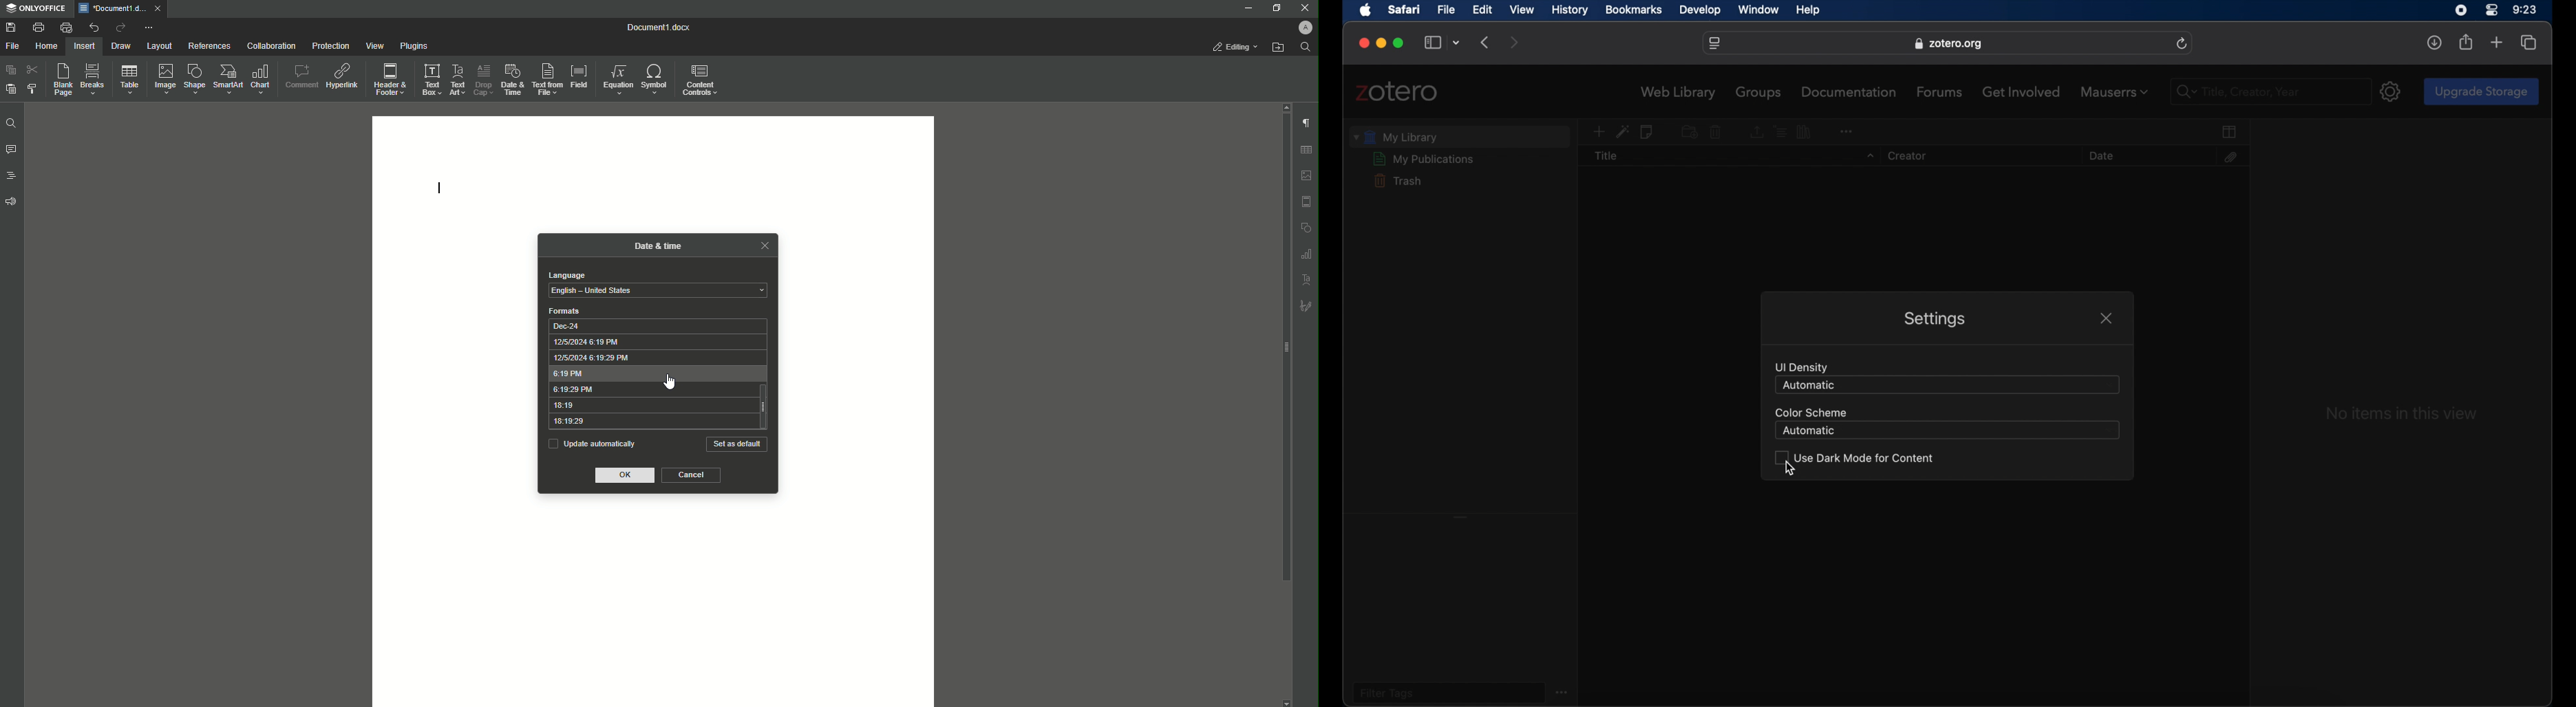 The width and height of the screenshot is (2576, 728). Describe the element at coordinates (59, 80) in the screenshot. I see `Blank Page` at that location.